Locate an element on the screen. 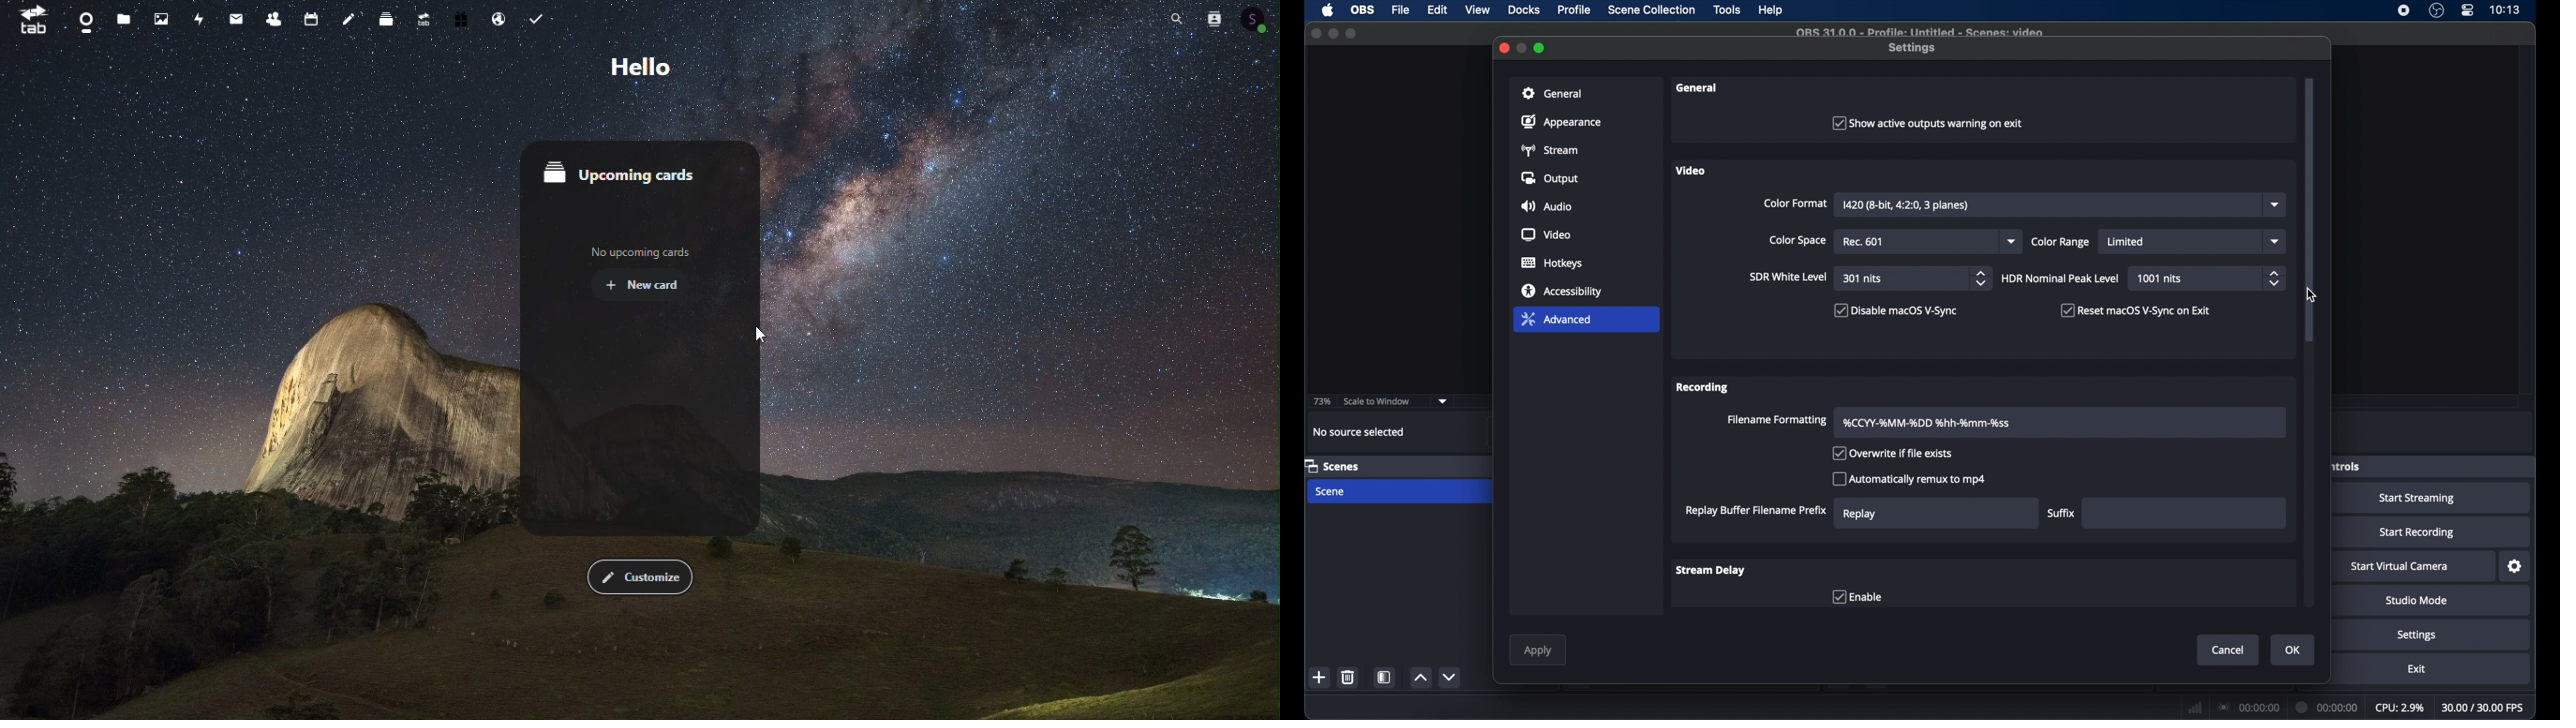  video is located at coordinates (1547, 235).